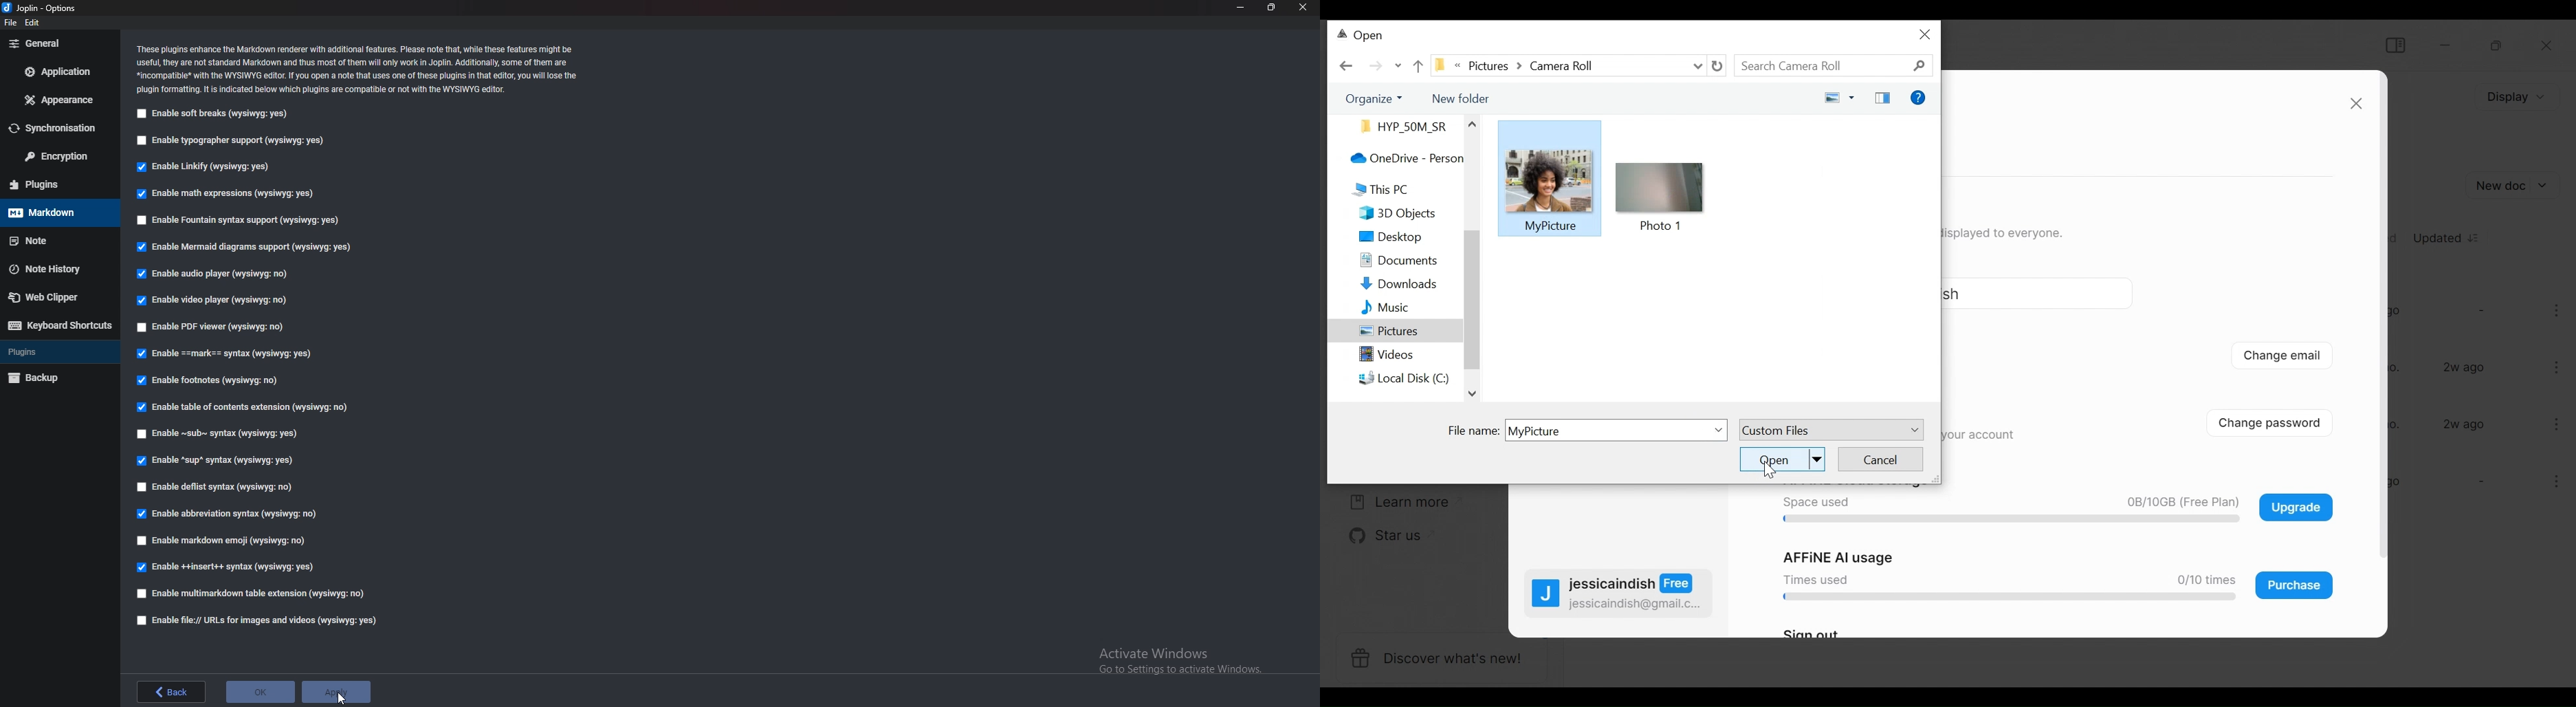  Describe the element at coordinates (210, 166) in the screenshot. I see `Enable Linkify` at that location.